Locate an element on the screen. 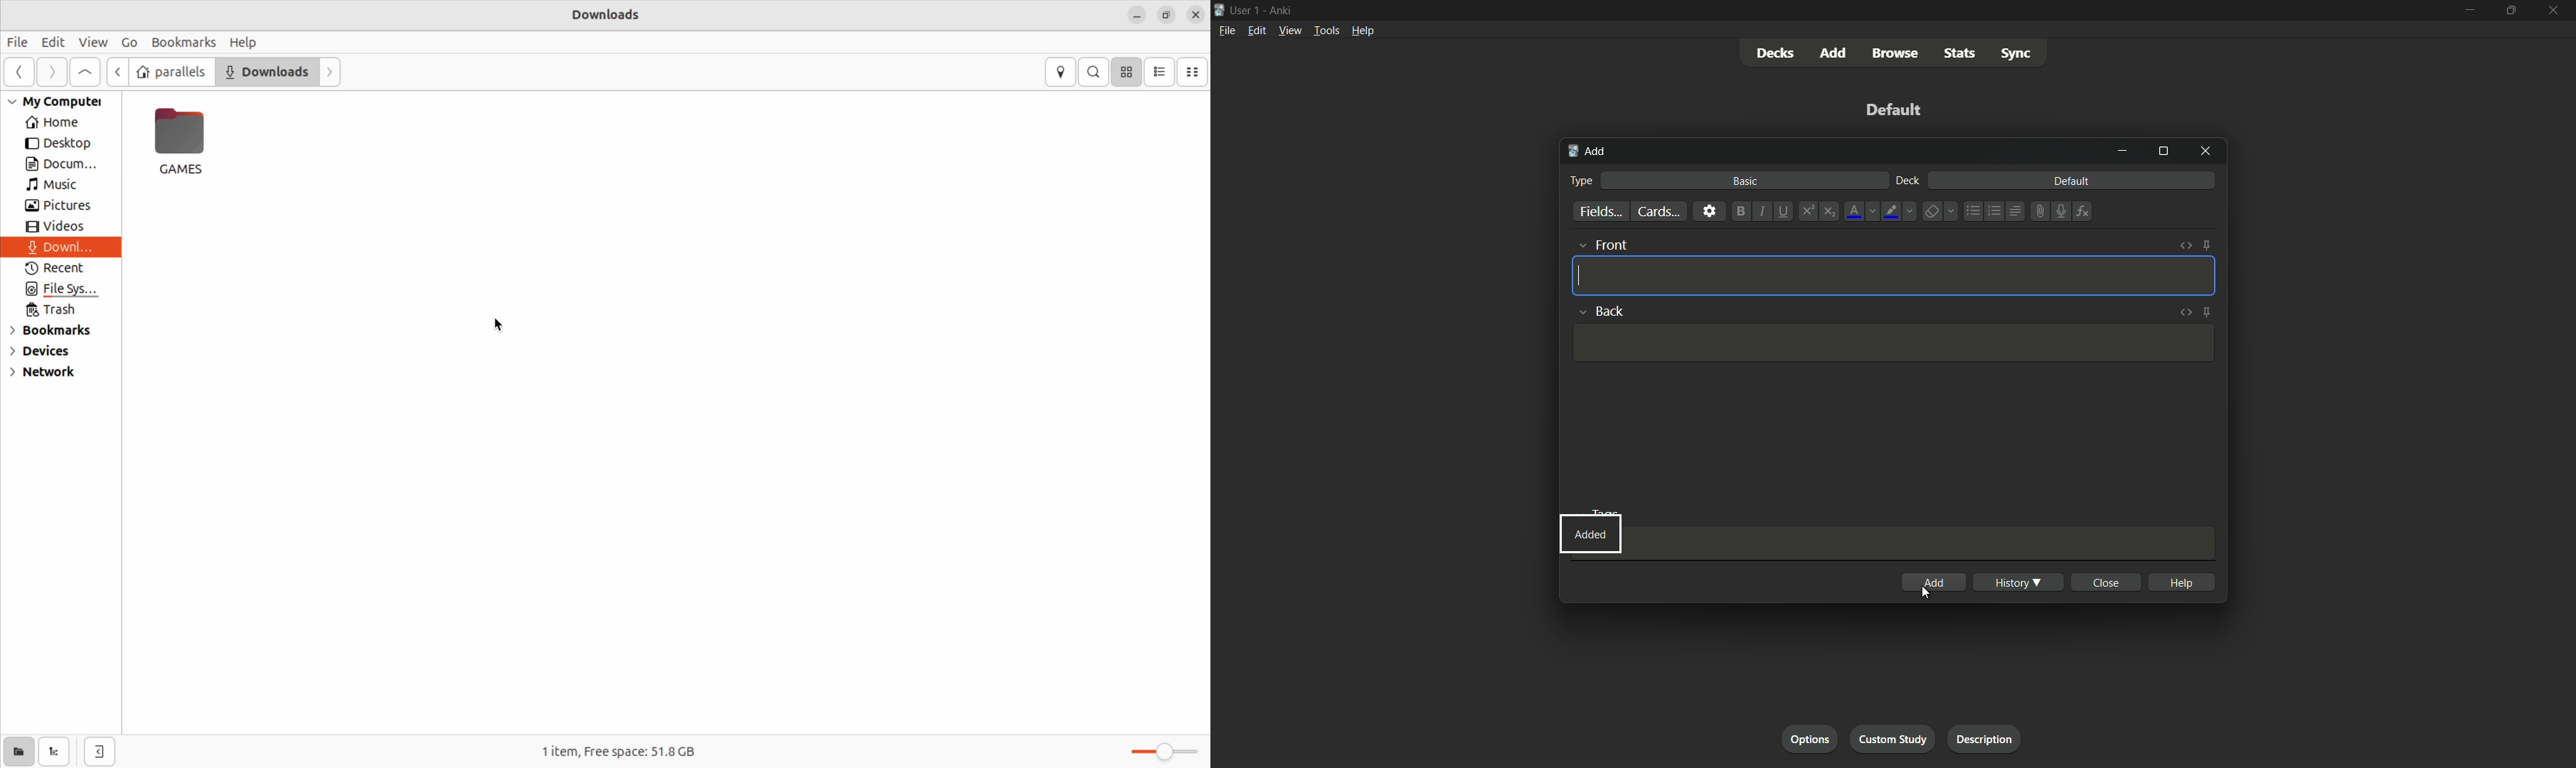 The width and height of the screenshot is (2576, 784). unordered list is located at coordinates (1972, 211).